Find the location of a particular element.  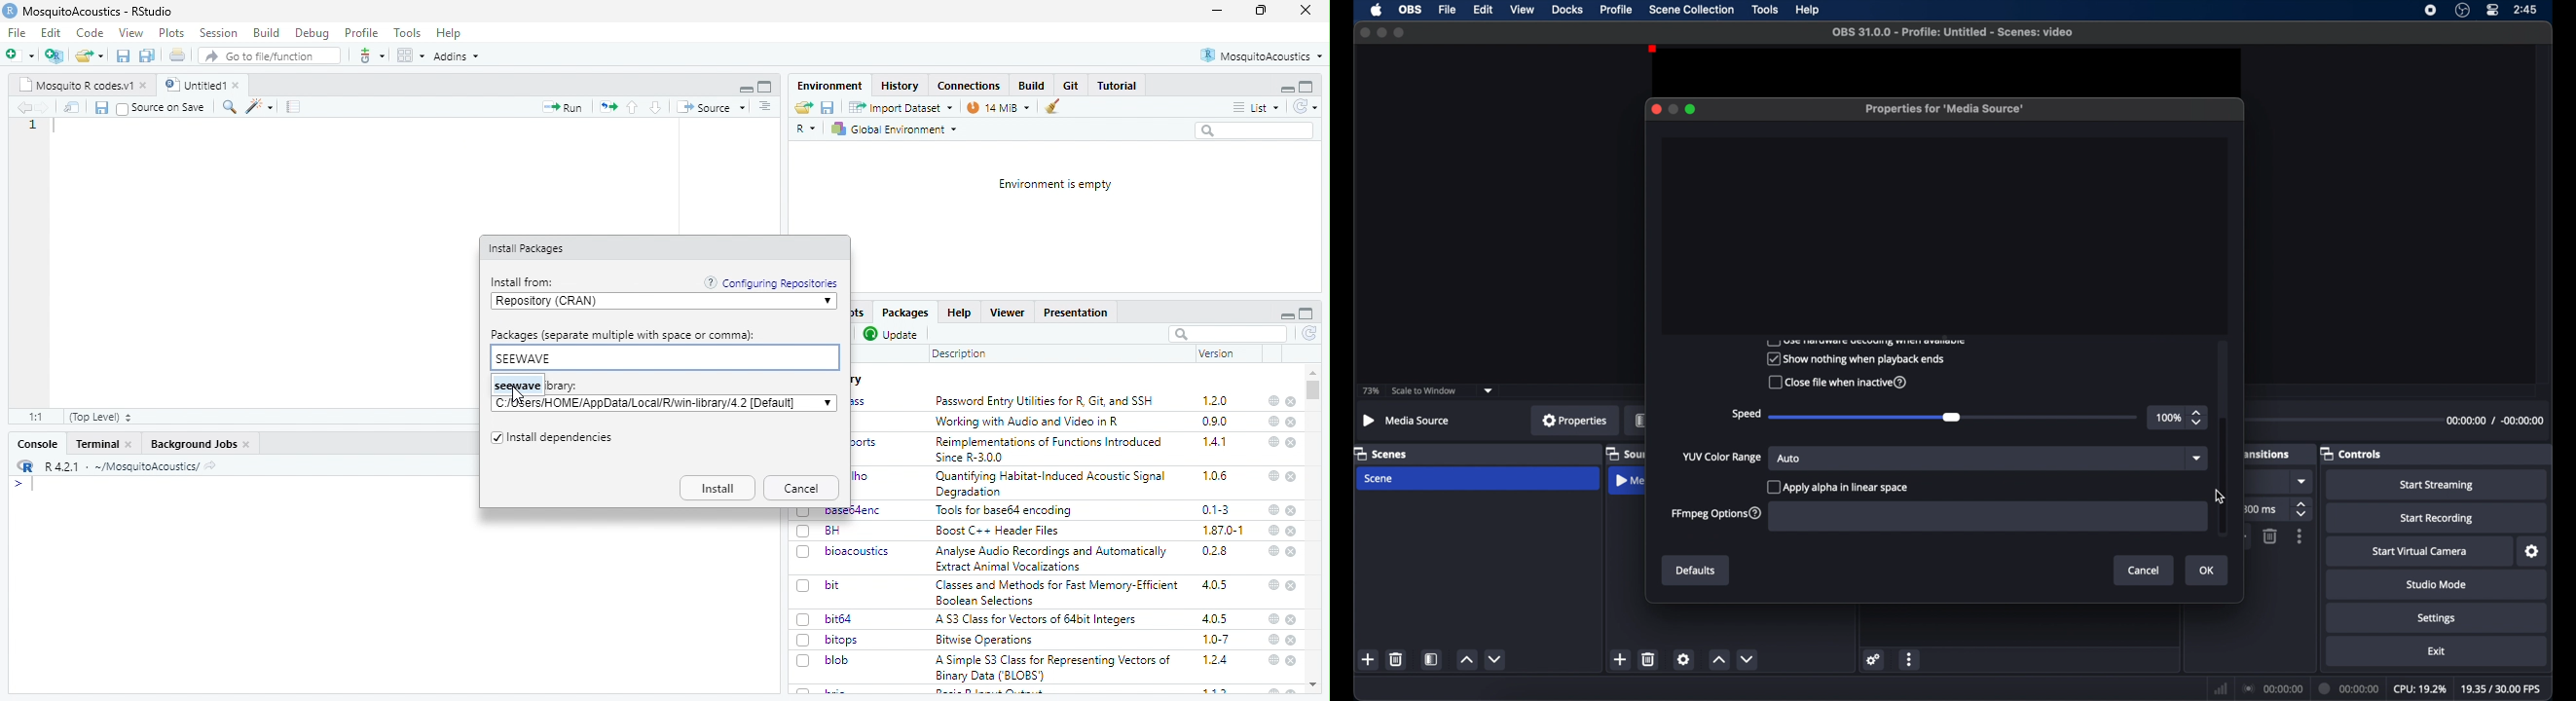

R is located at coordinates (806, 129).